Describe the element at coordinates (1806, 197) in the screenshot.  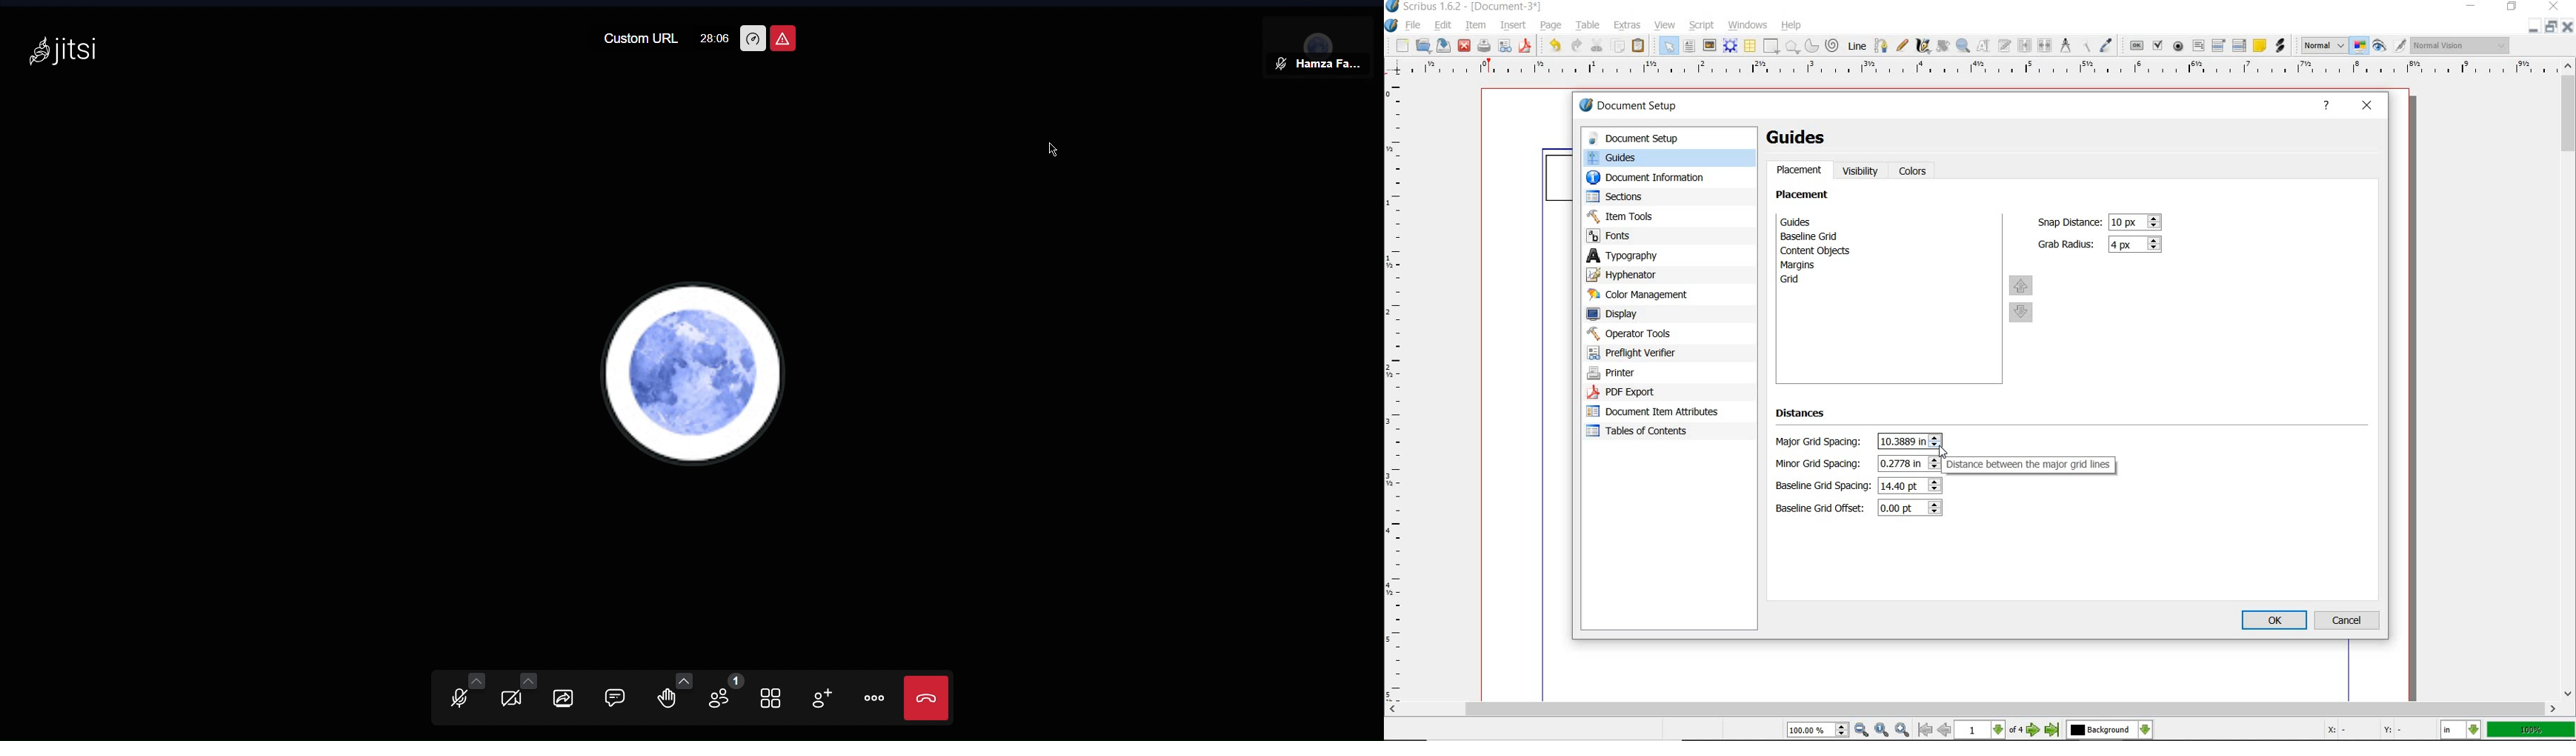
I see `placement` at that location.